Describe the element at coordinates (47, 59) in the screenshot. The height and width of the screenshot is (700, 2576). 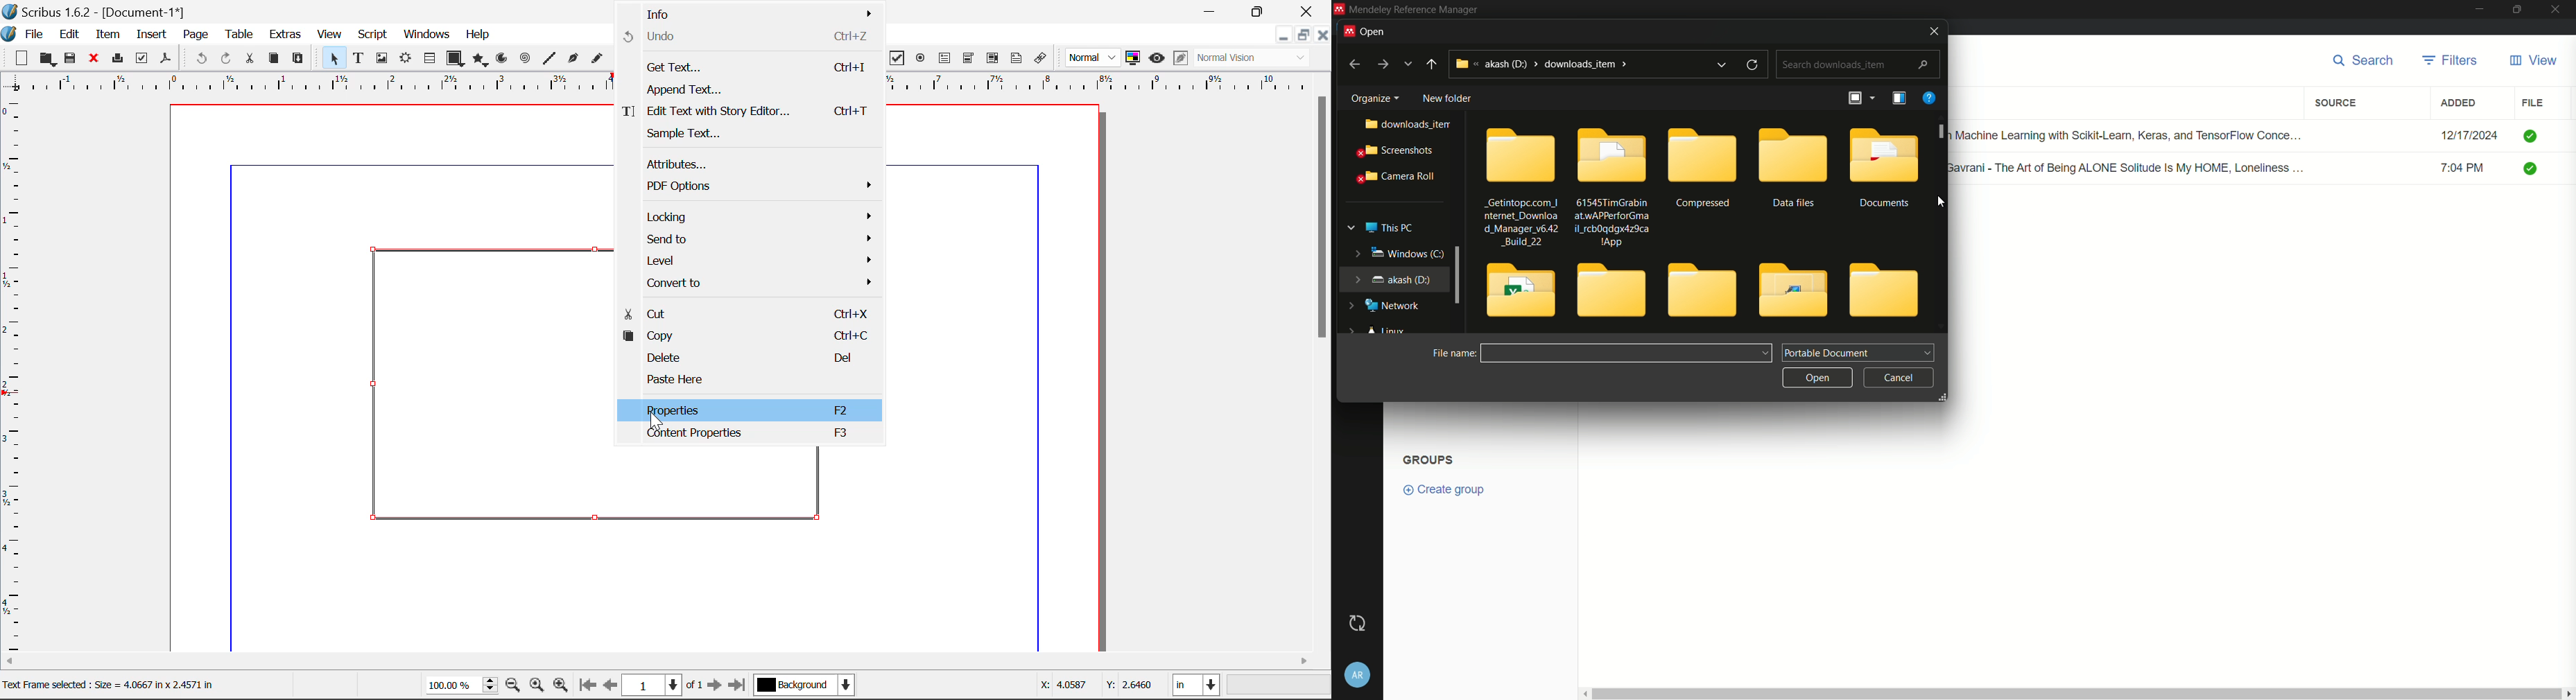
I see `Open` at that location.